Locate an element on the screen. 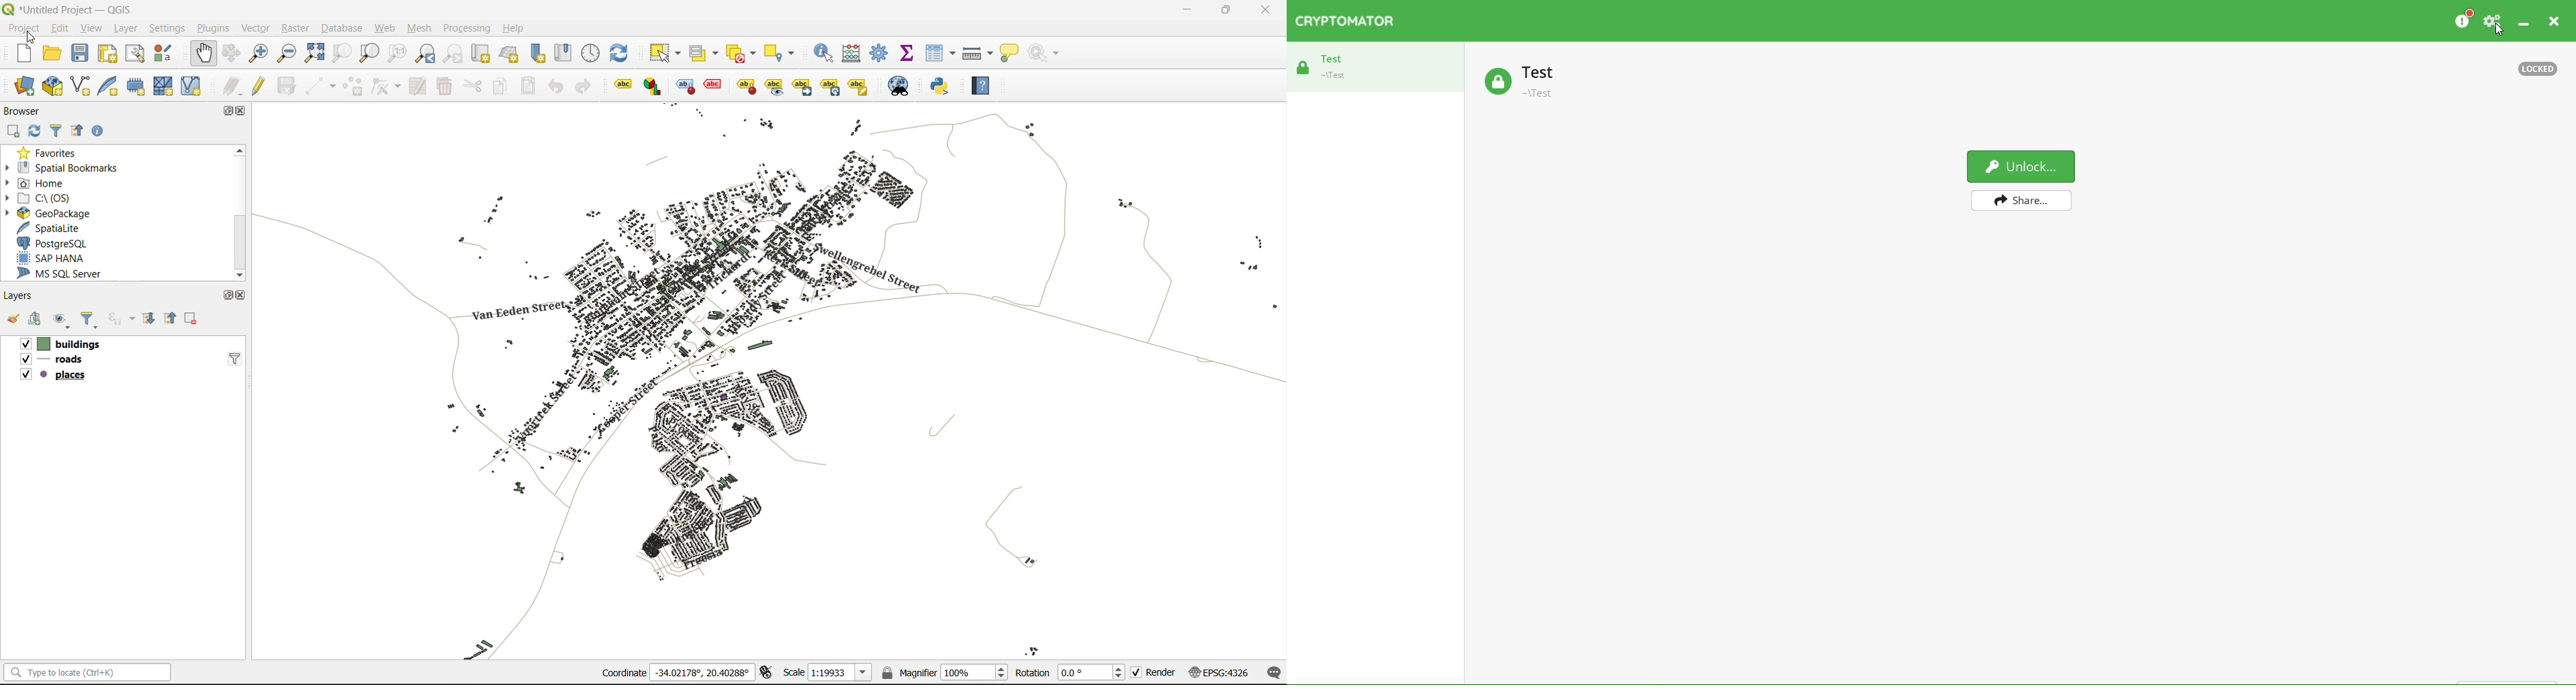  maximize is located at coordinates (226, 111).